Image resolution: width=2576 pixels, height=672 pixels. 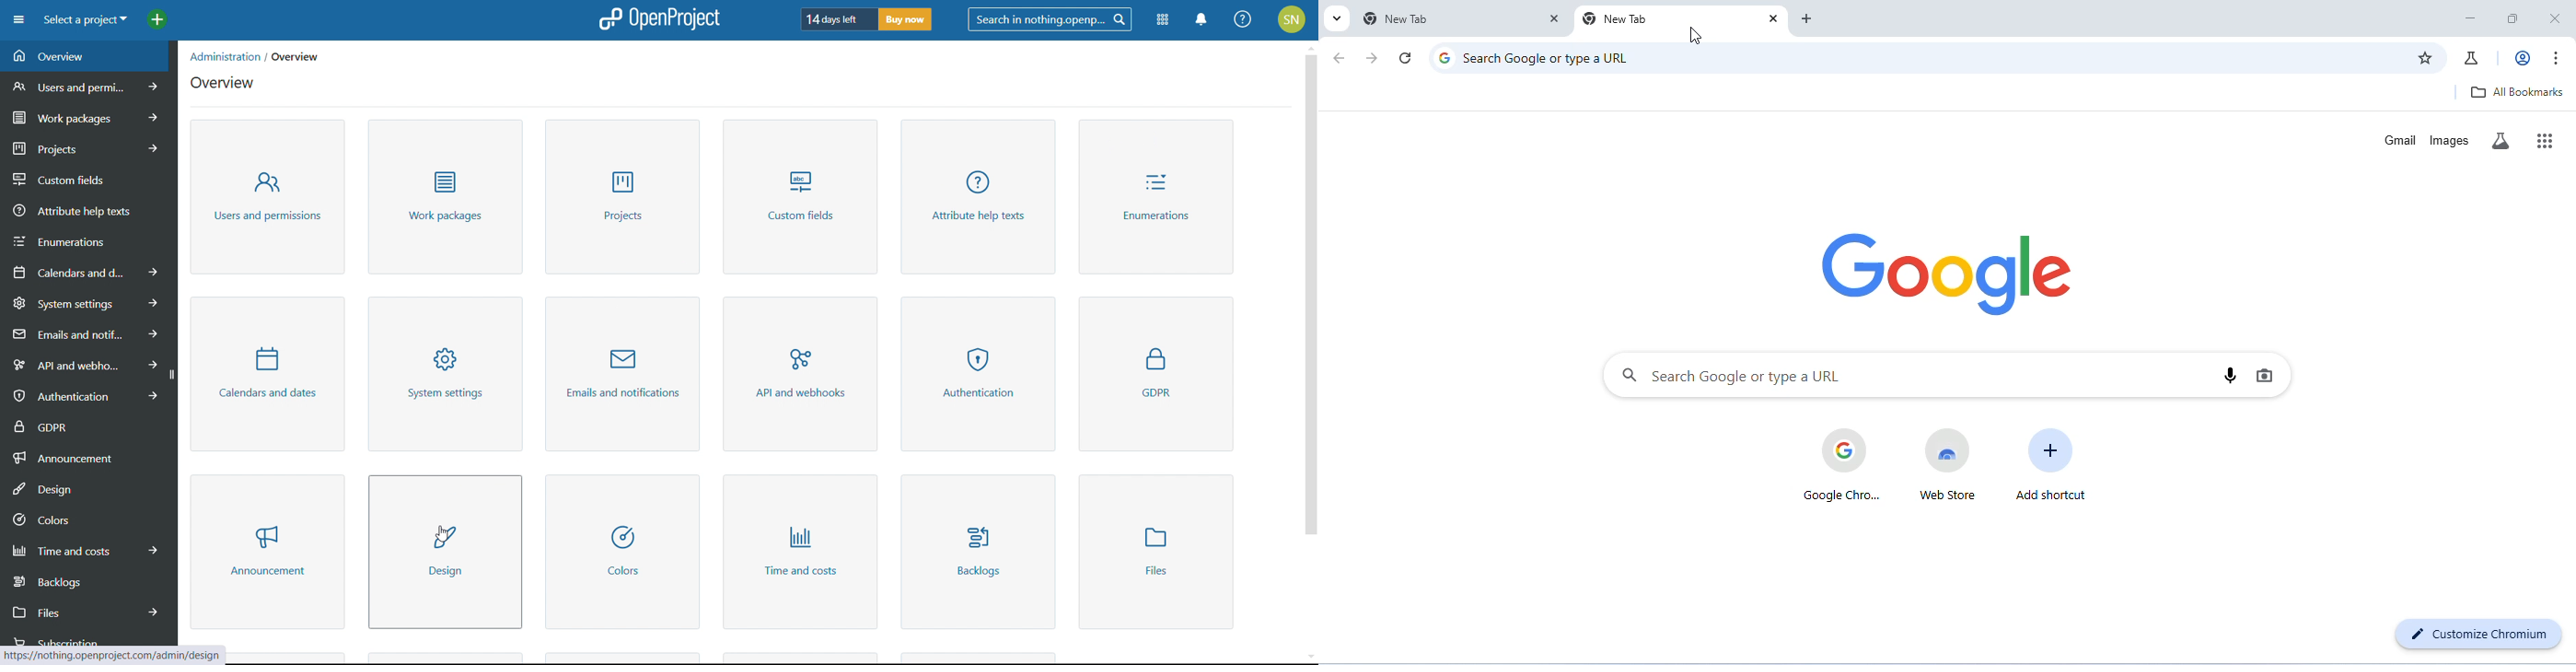 I want to click on design, so click(x=444, y=552).